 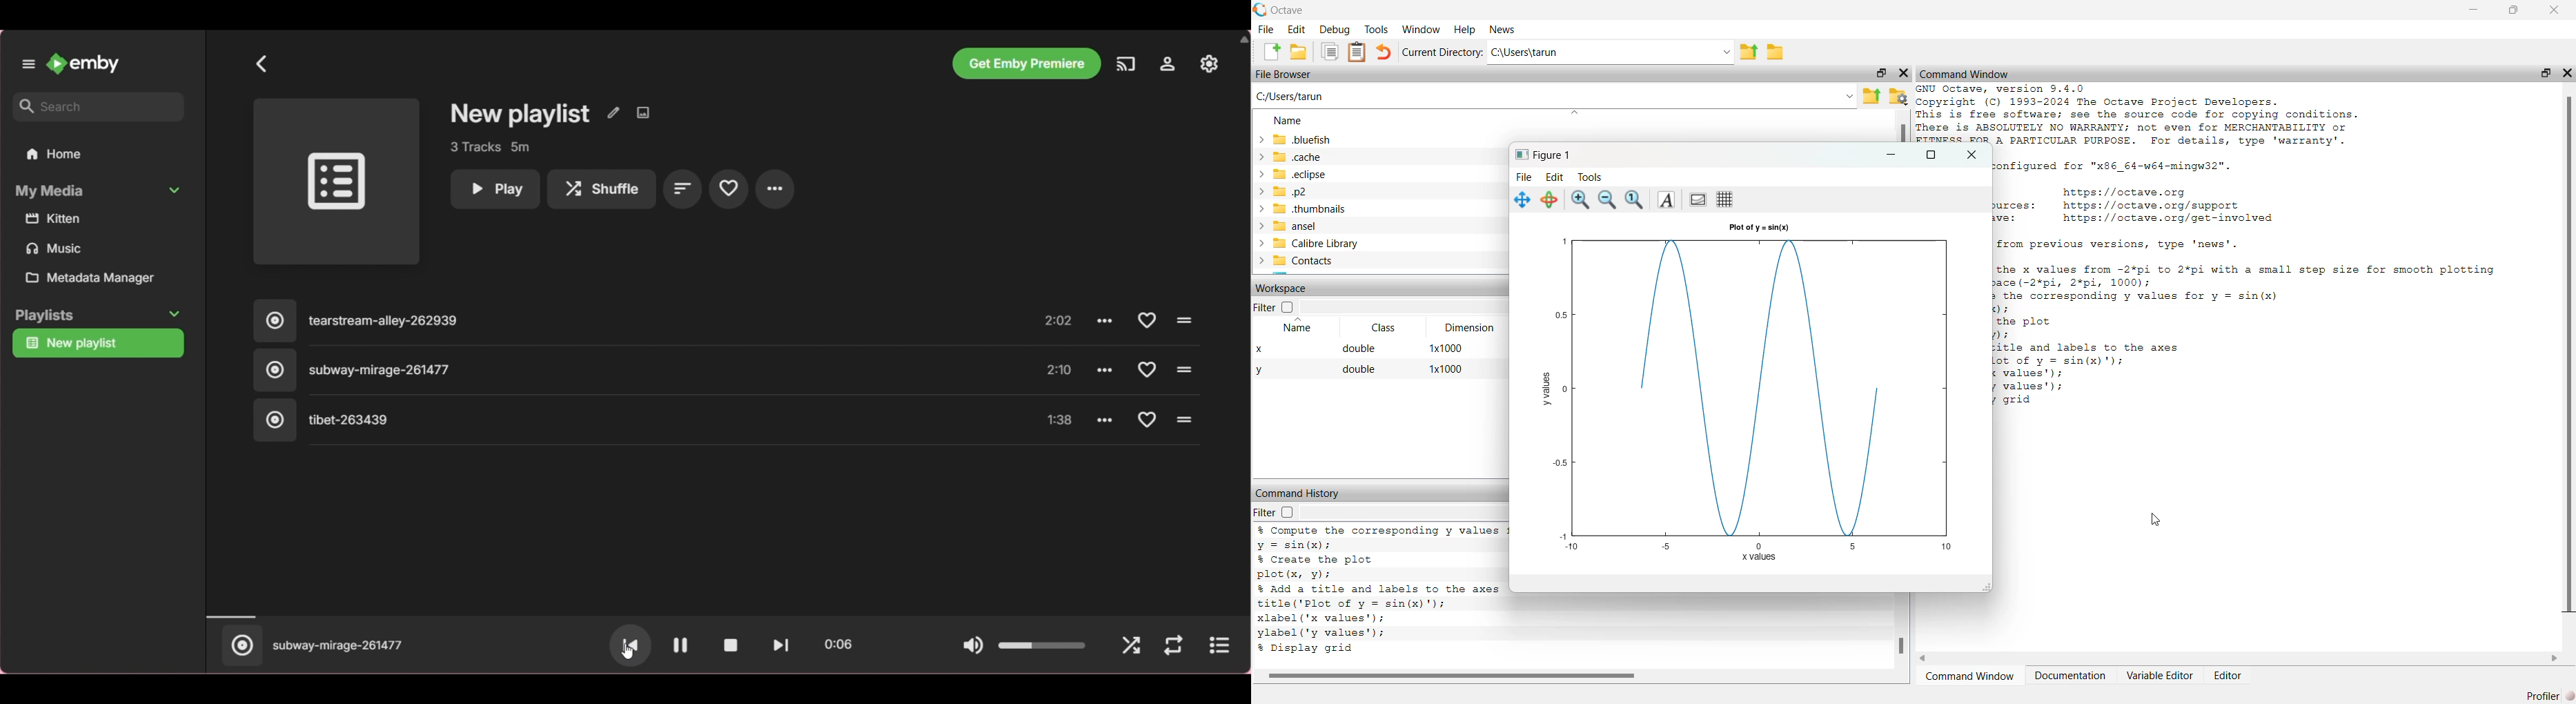 What do you see at coordinates (1301, 493) in the screenshot?
I see `Command History` at bounding box center [1301, 493].